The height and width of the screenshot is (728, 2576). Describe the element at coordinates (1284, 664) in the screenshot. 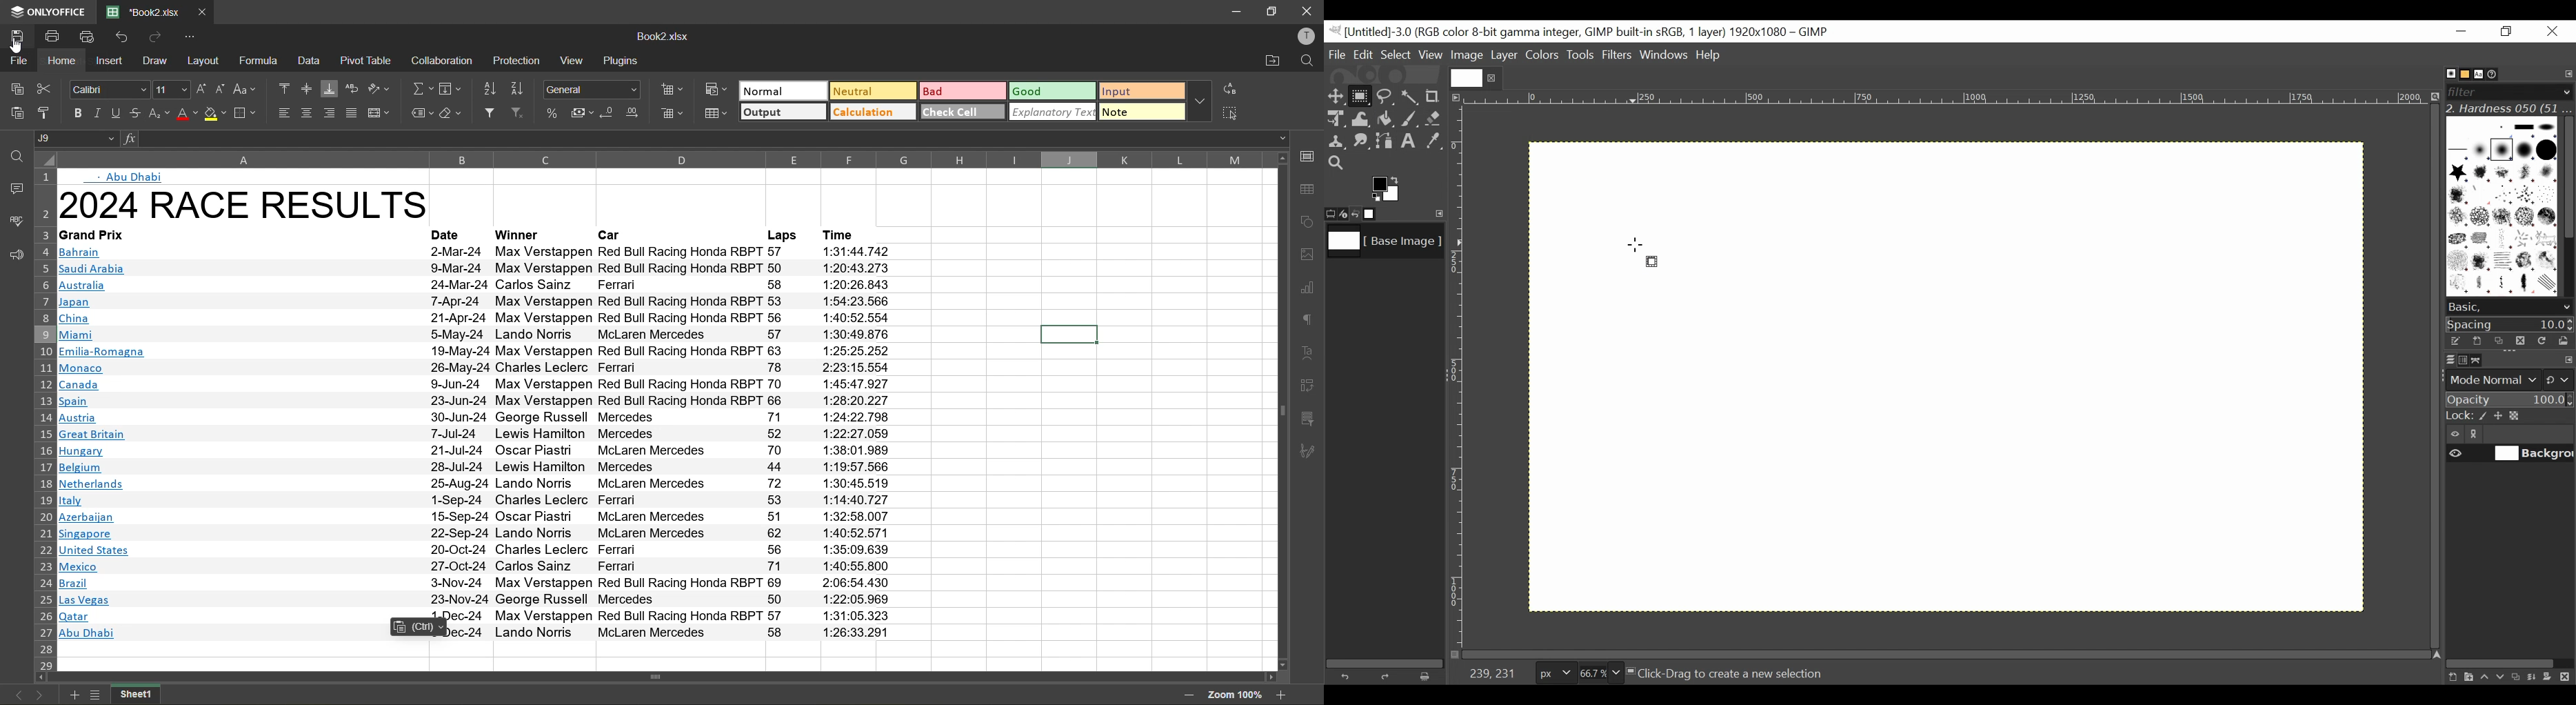

I see `move down` at that location.